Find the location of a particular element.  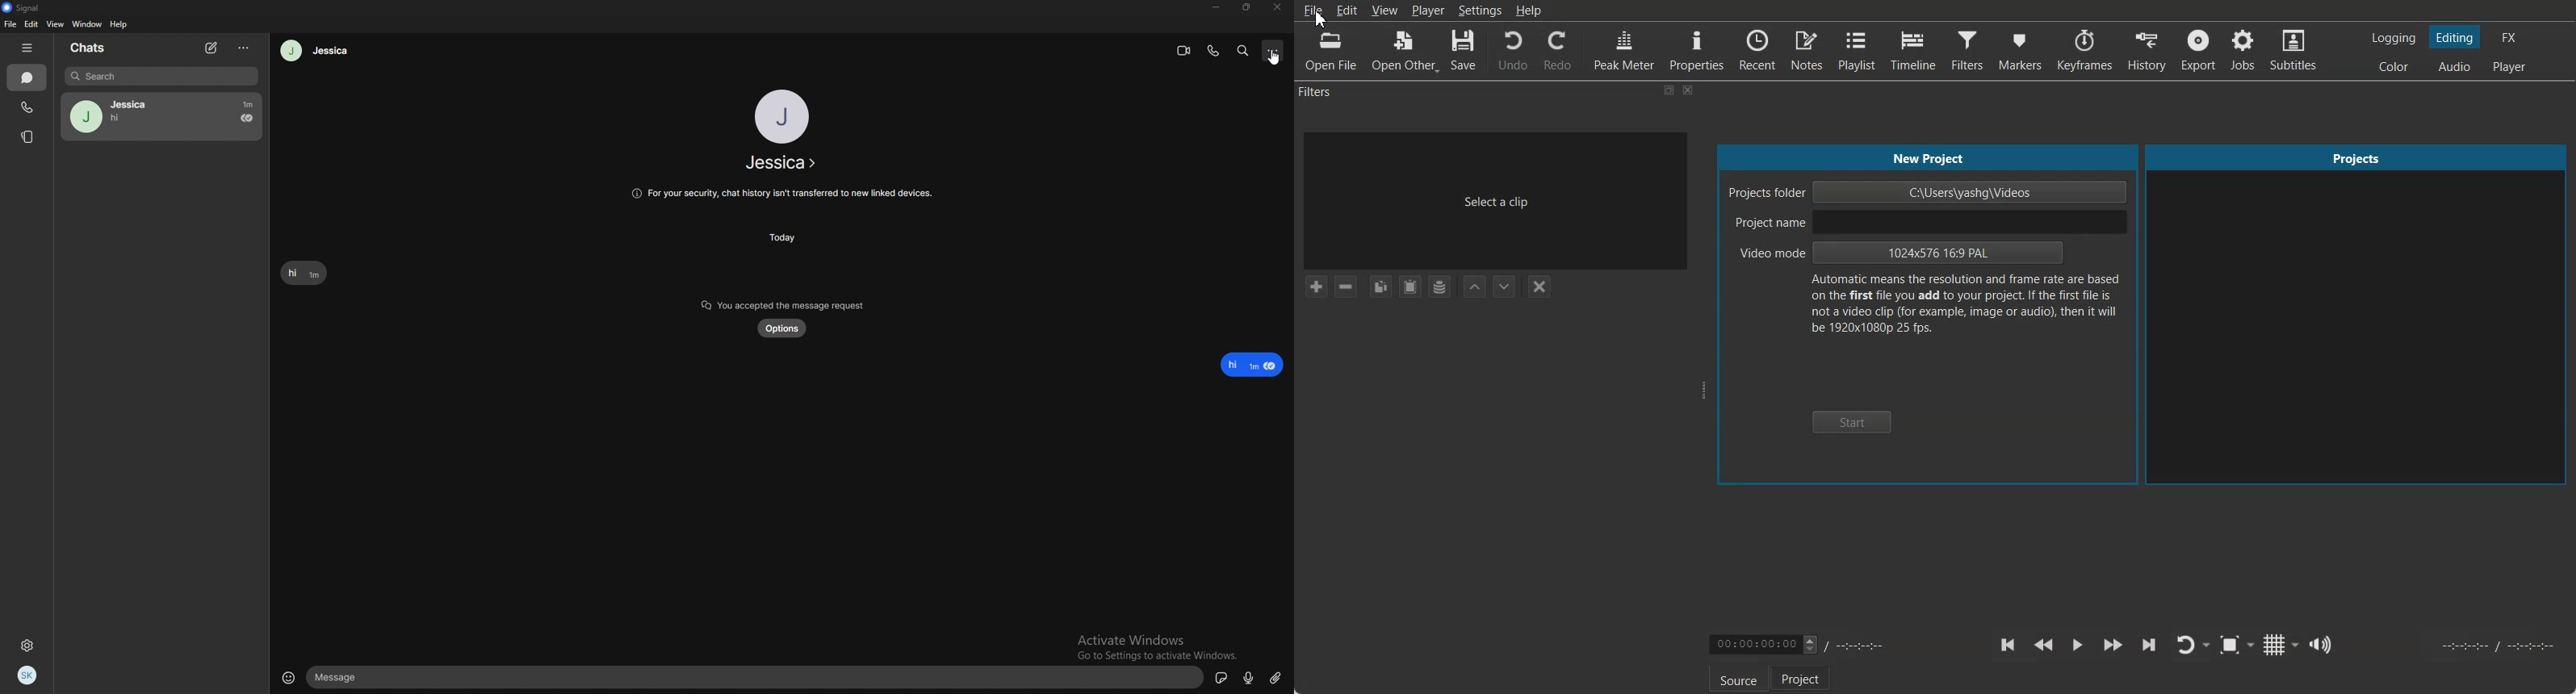

View is located at coordinates (1384, 10).